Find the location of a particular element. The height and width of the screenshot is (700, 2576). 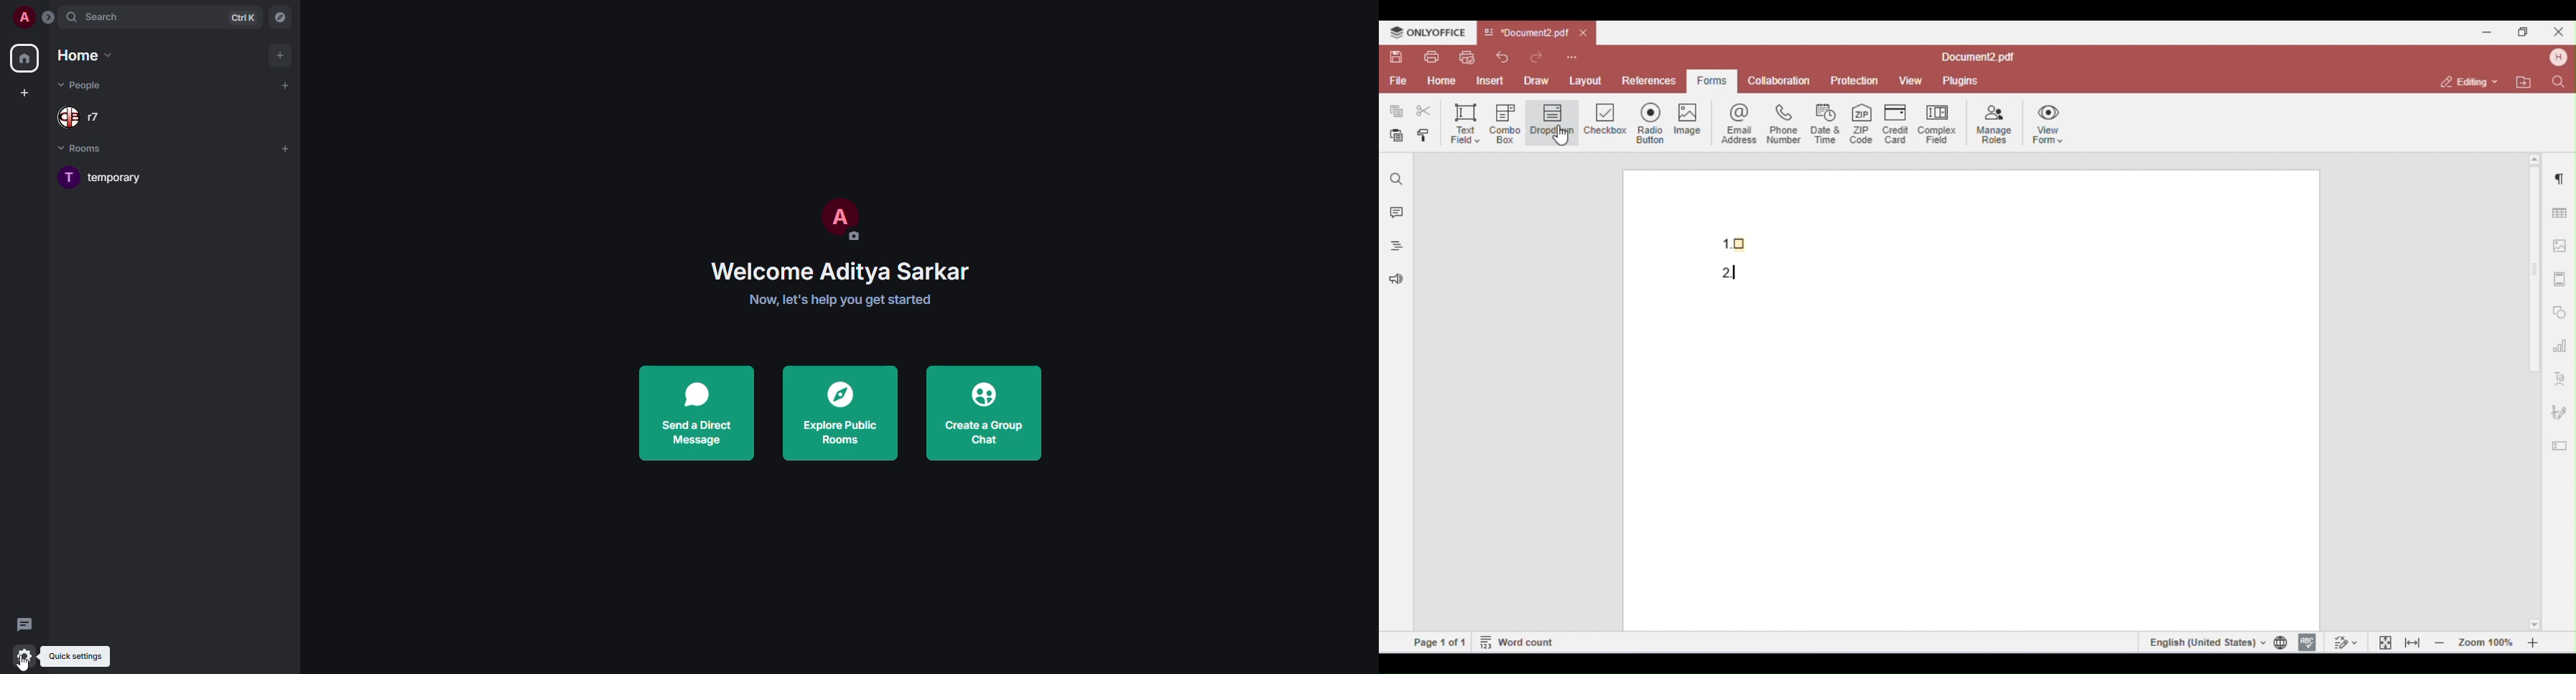

ctrl K is located at coordinates (243, 17).